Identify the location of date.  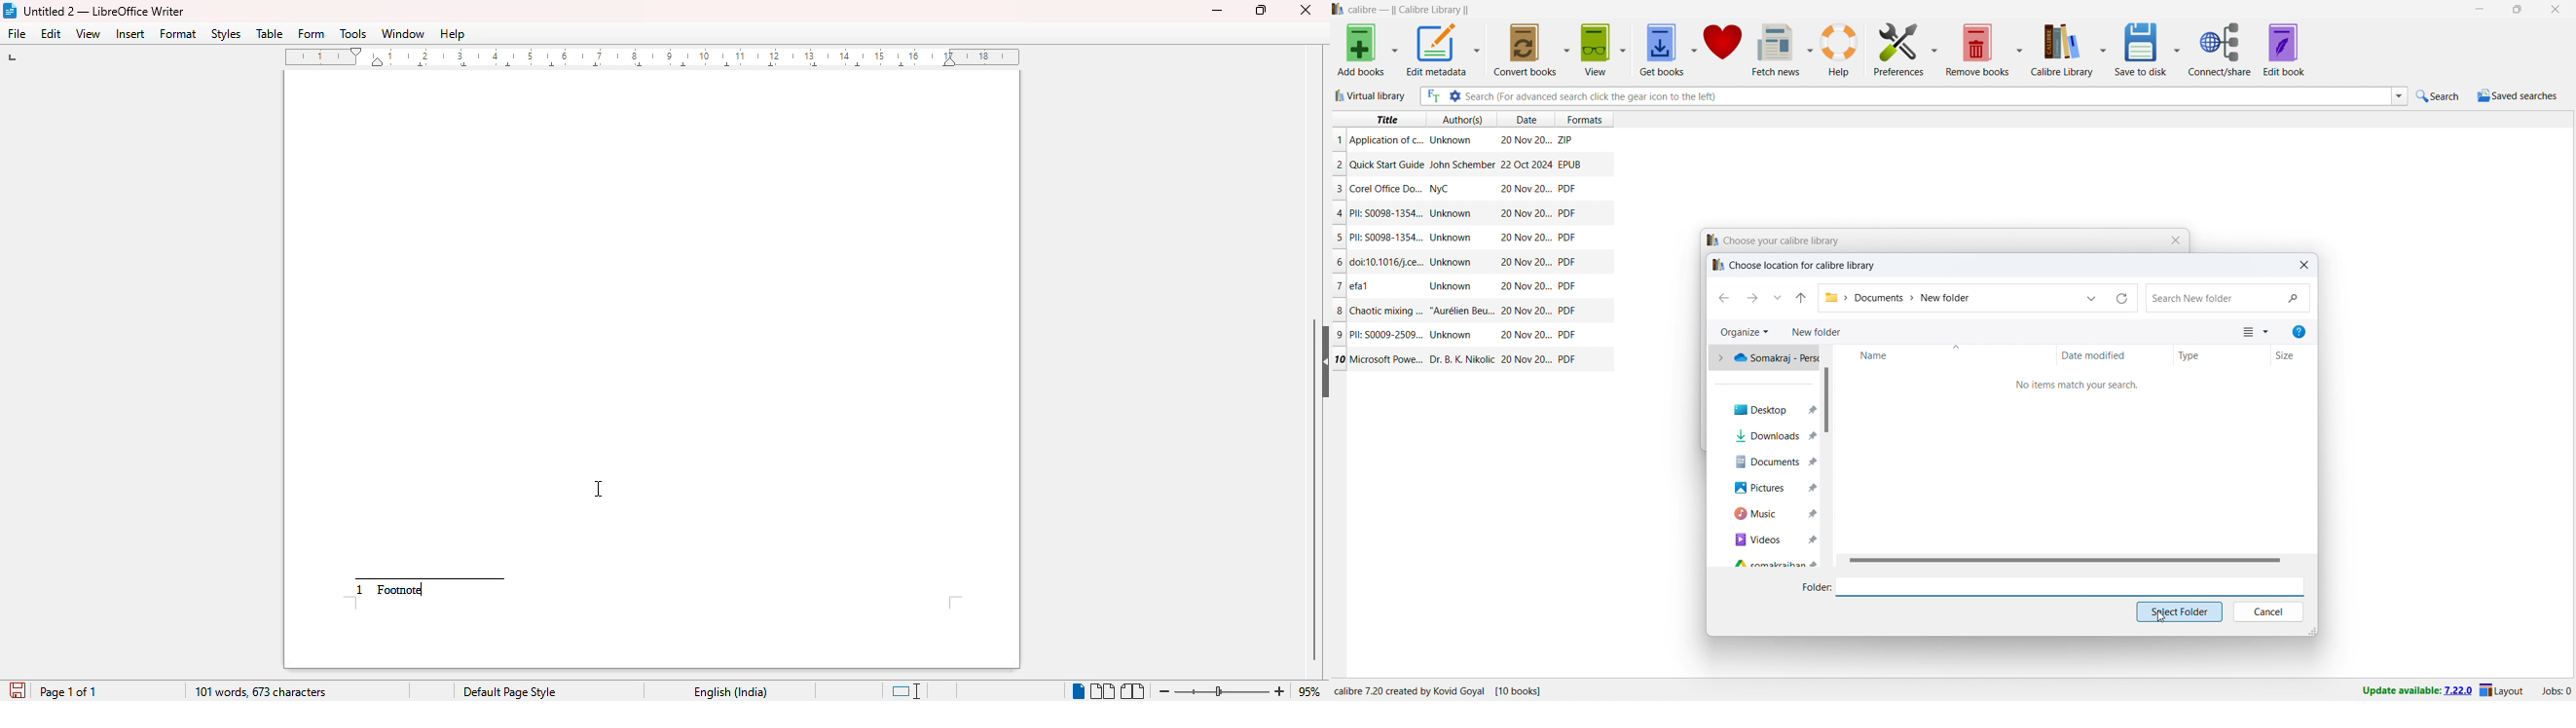
(1525, 120).